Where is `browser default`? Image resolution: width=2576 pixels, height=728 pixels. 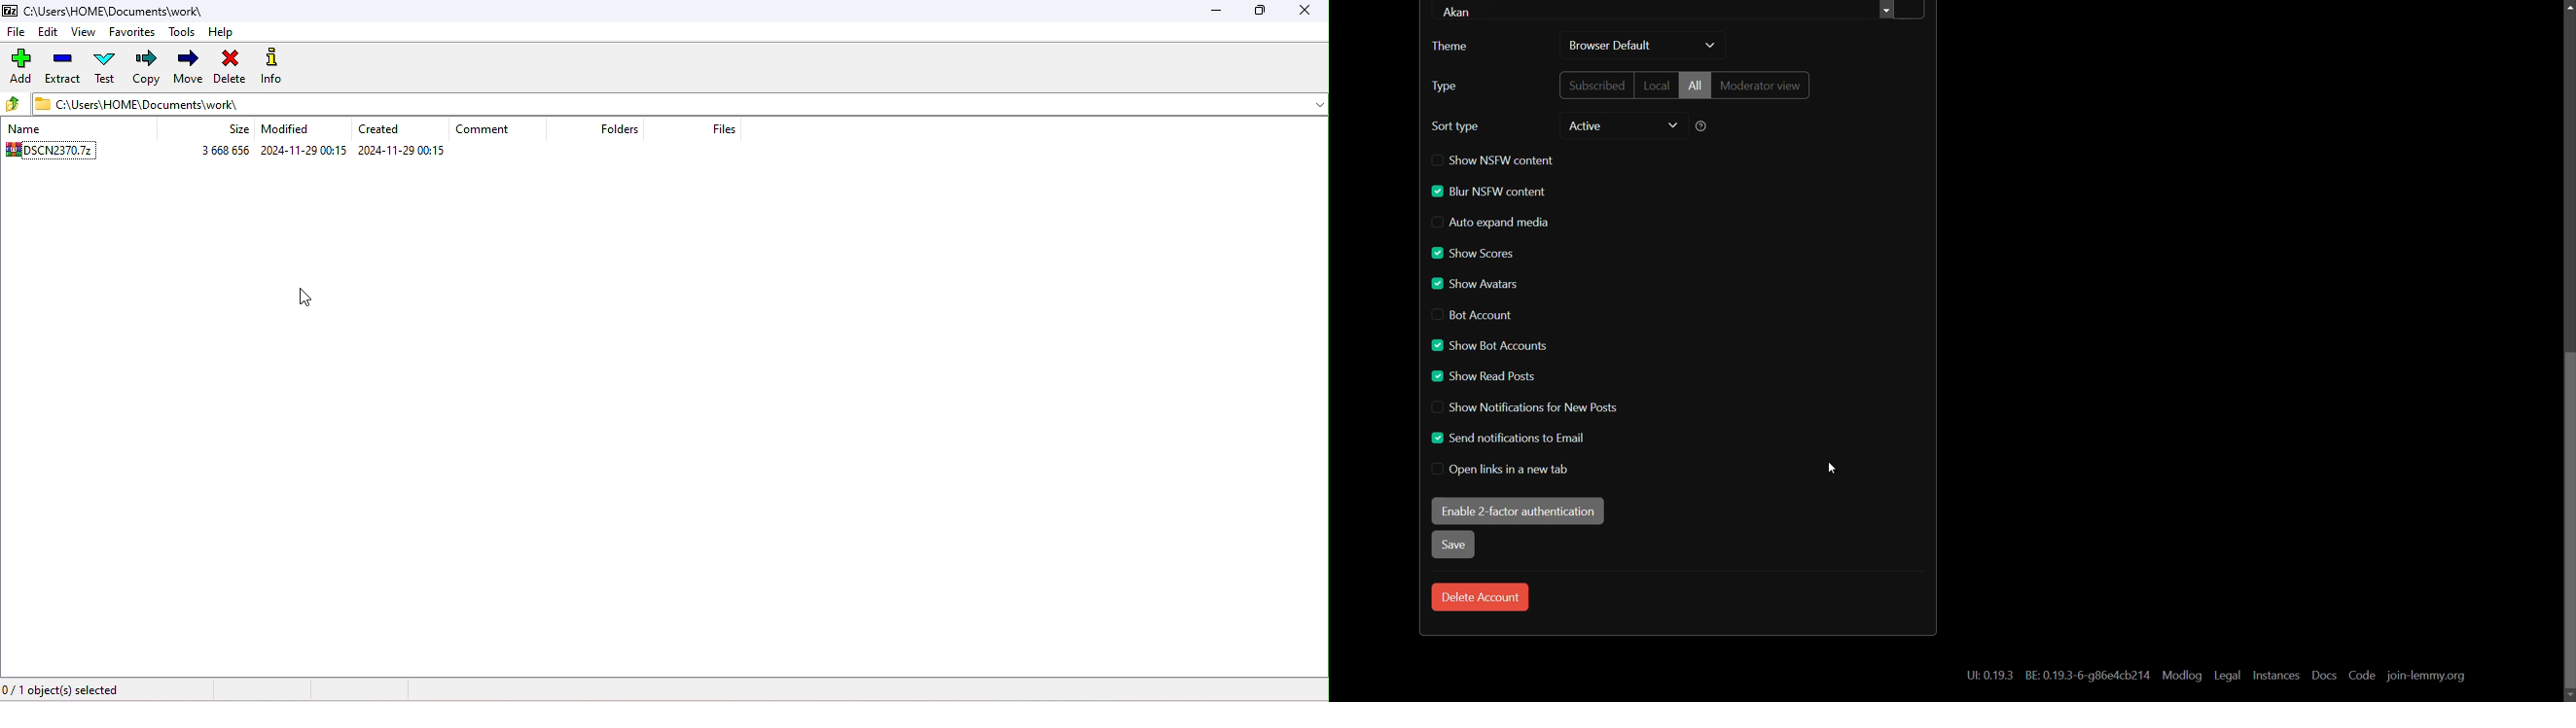
browser default is located at coordinates (1610, 46).